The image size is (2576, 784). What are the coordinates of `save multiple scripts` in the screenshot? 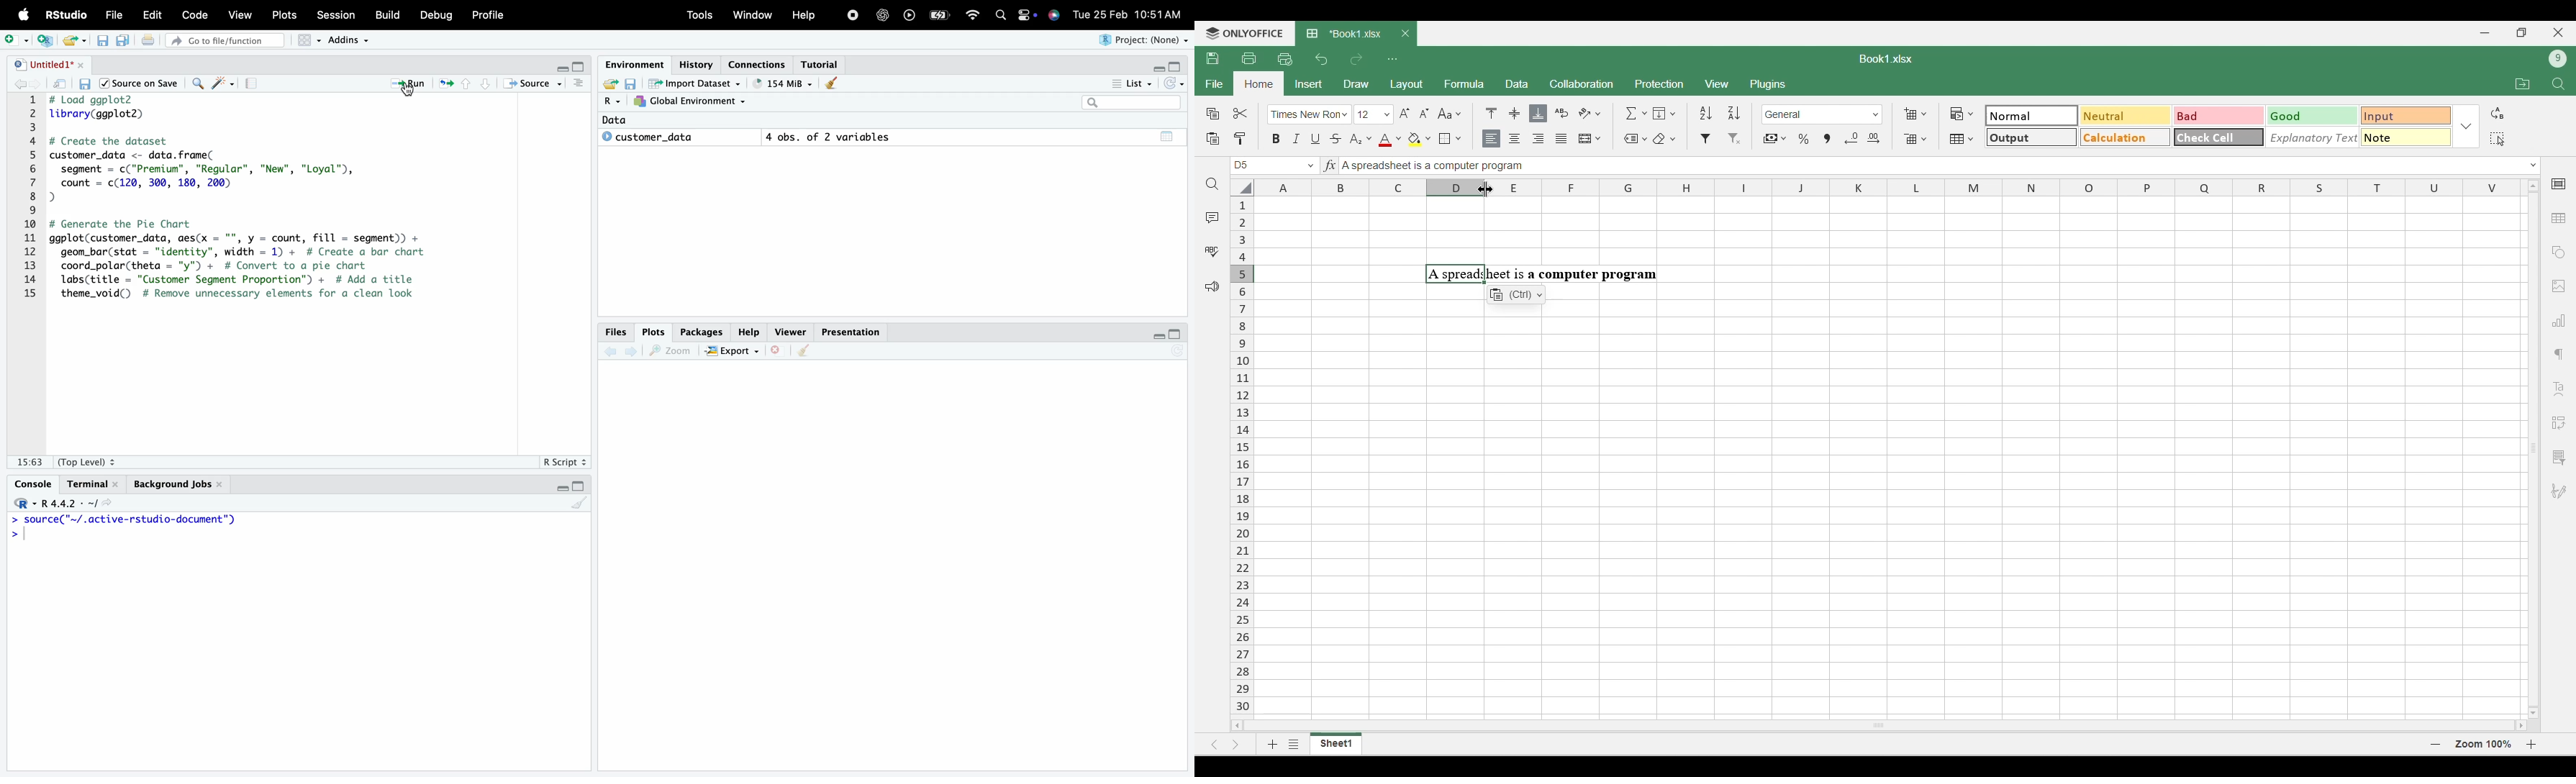 It's located at (126, 45).